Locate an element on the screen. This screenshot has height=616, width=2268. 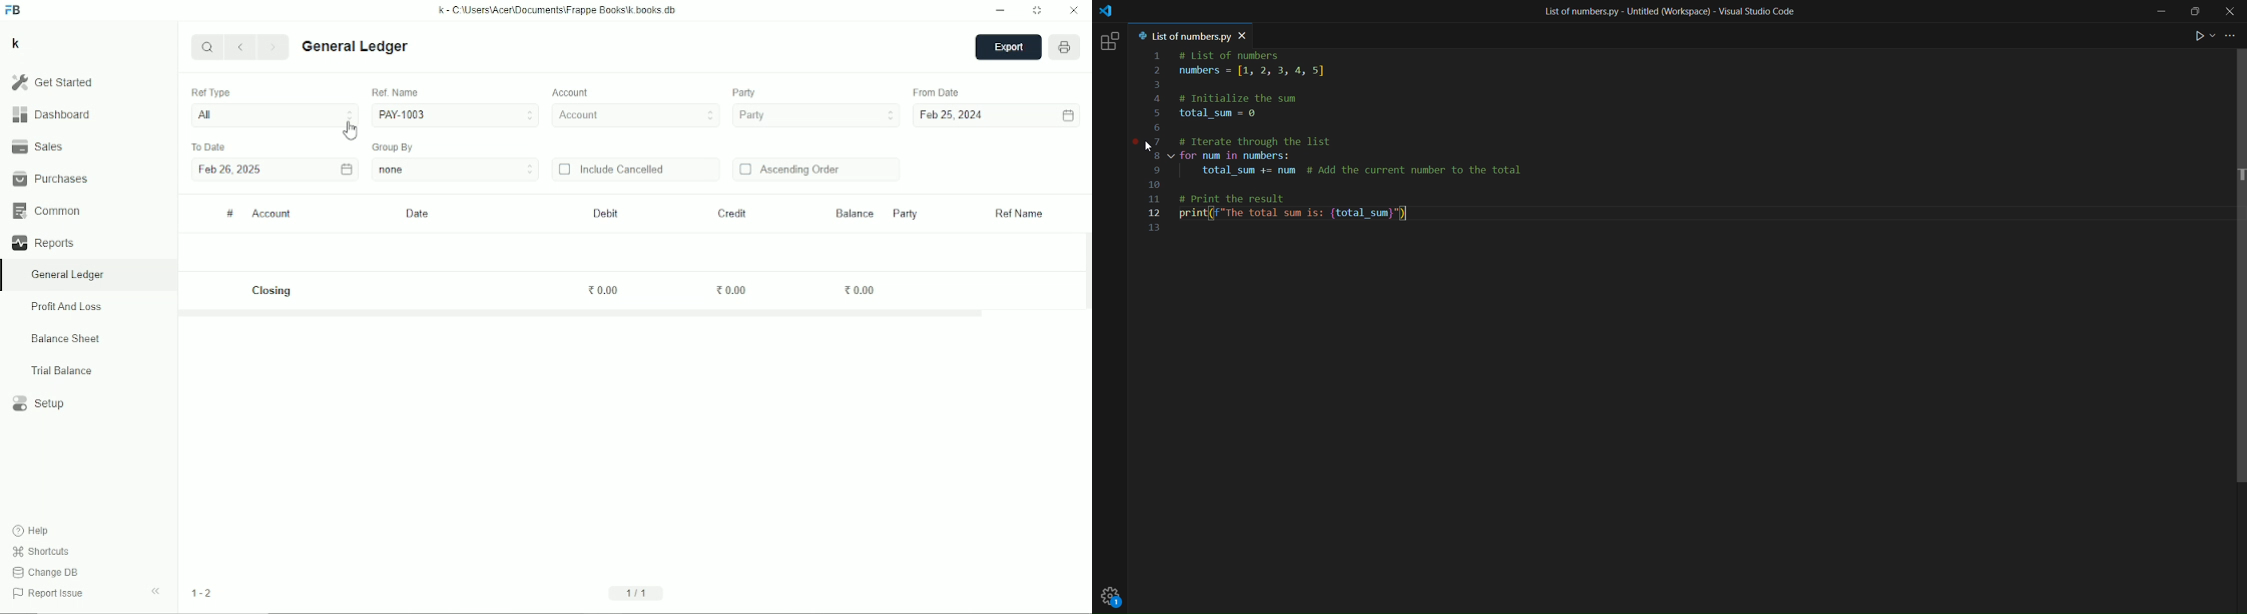
0.00 is located at coordinates (605, 290).